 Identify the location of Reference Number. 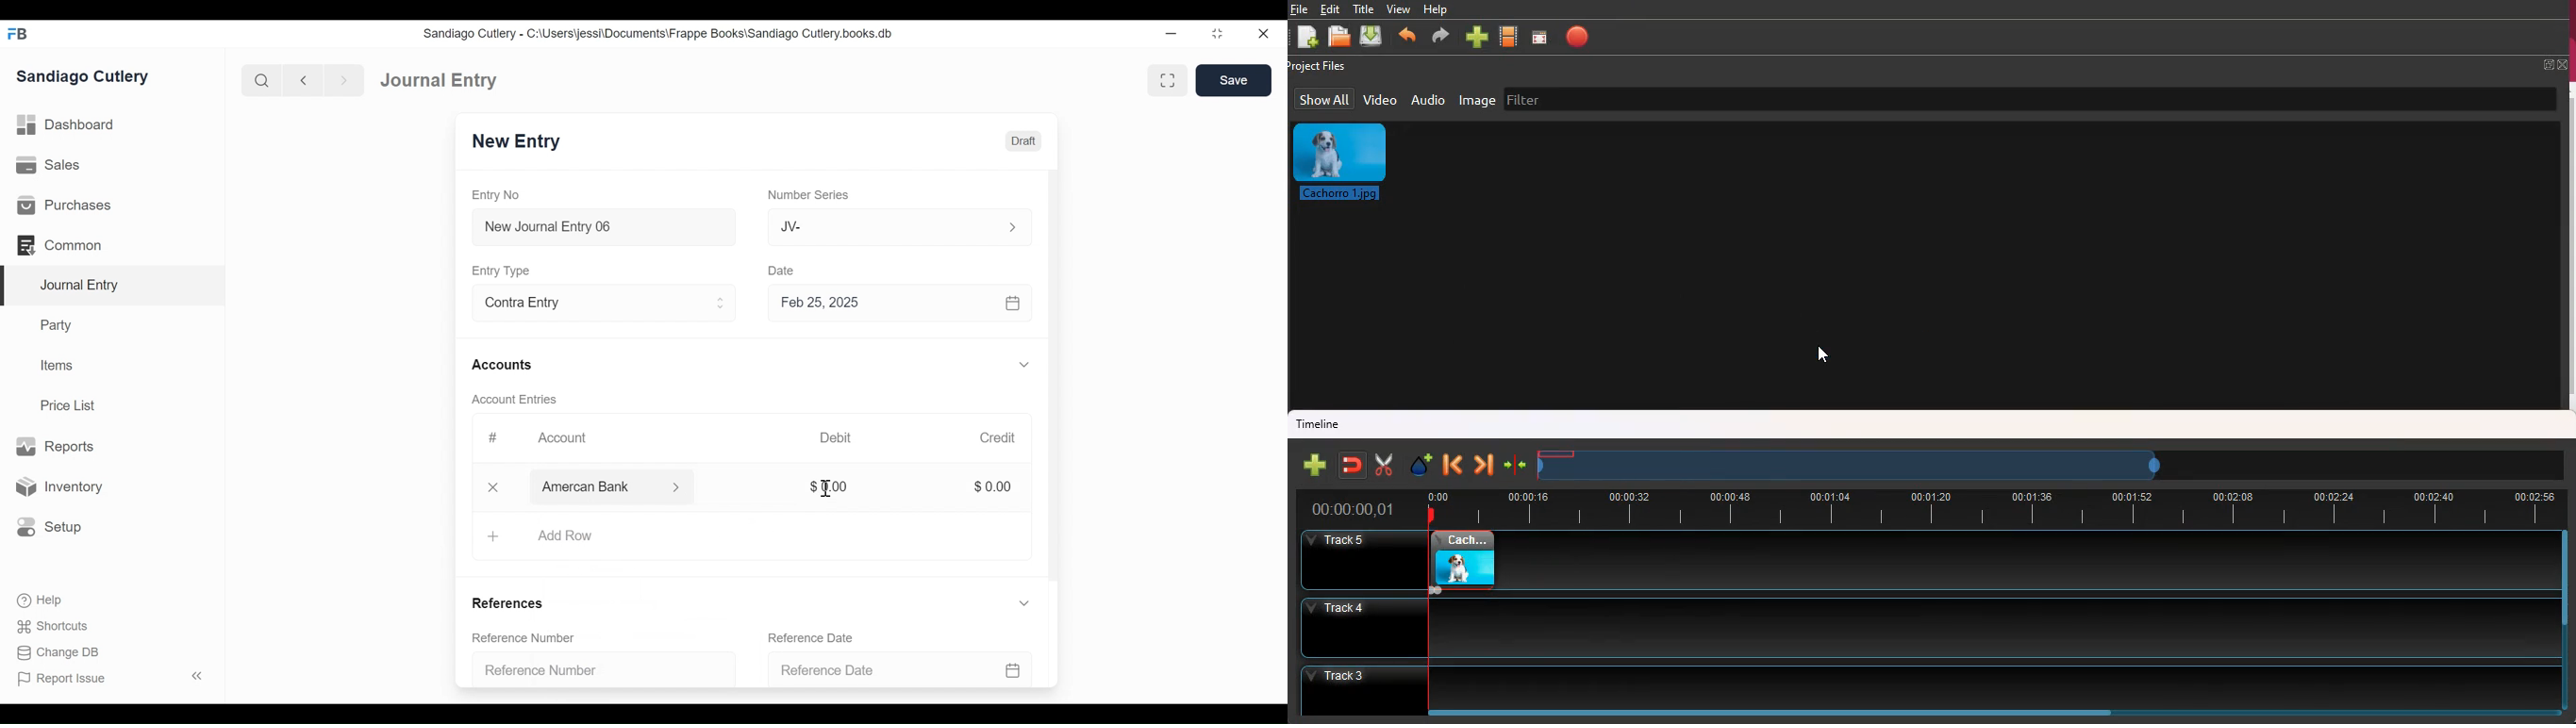
(598, 668).